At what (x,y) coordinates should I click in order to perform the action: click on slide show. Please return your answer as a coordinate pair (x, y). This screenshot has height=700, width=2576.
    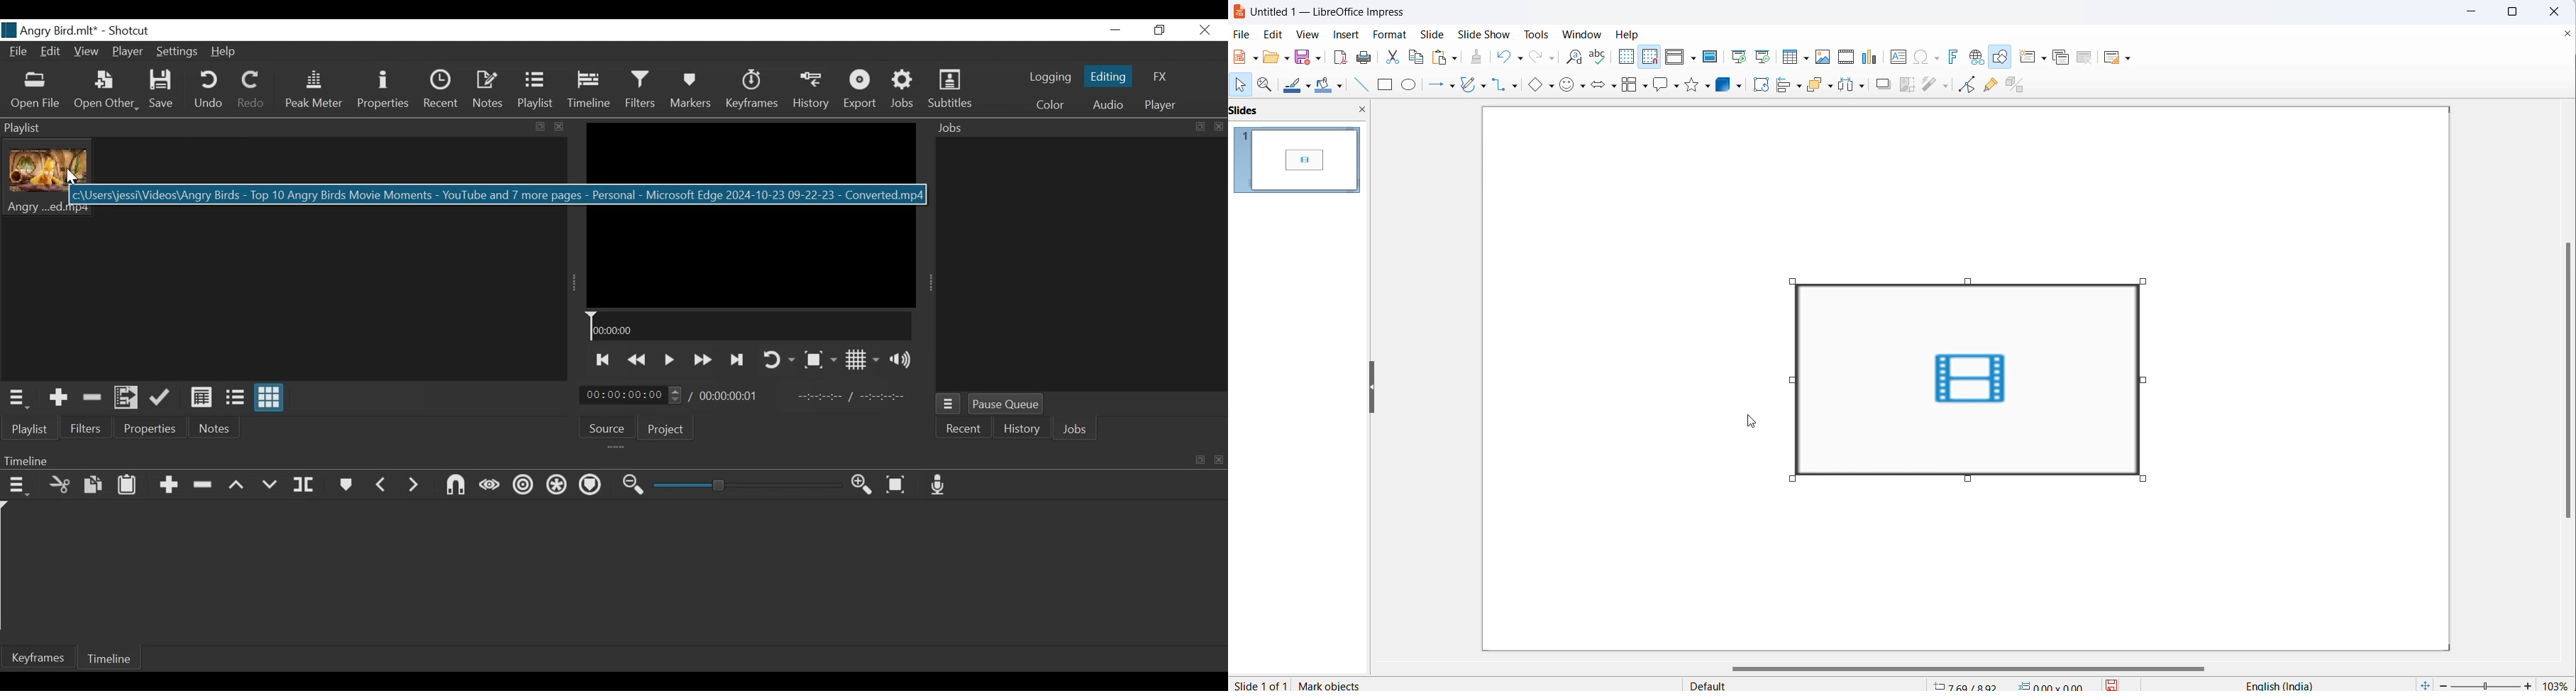
    Looking at the image, I should click on (1486, 34).